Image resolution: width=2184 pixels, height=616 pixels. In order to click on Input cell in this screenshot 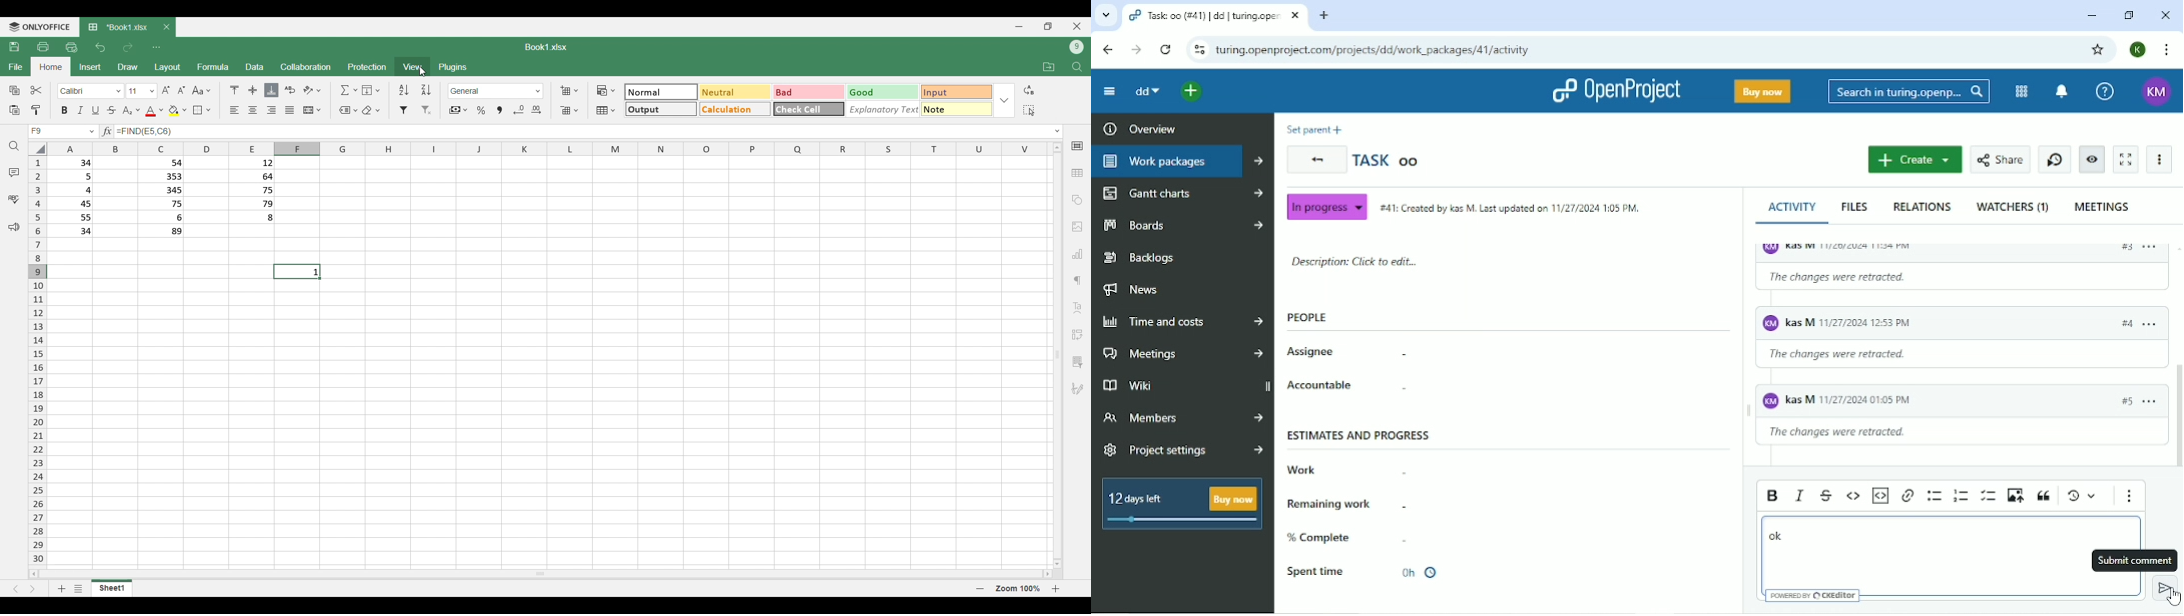, I will do `click(958, 92)`.